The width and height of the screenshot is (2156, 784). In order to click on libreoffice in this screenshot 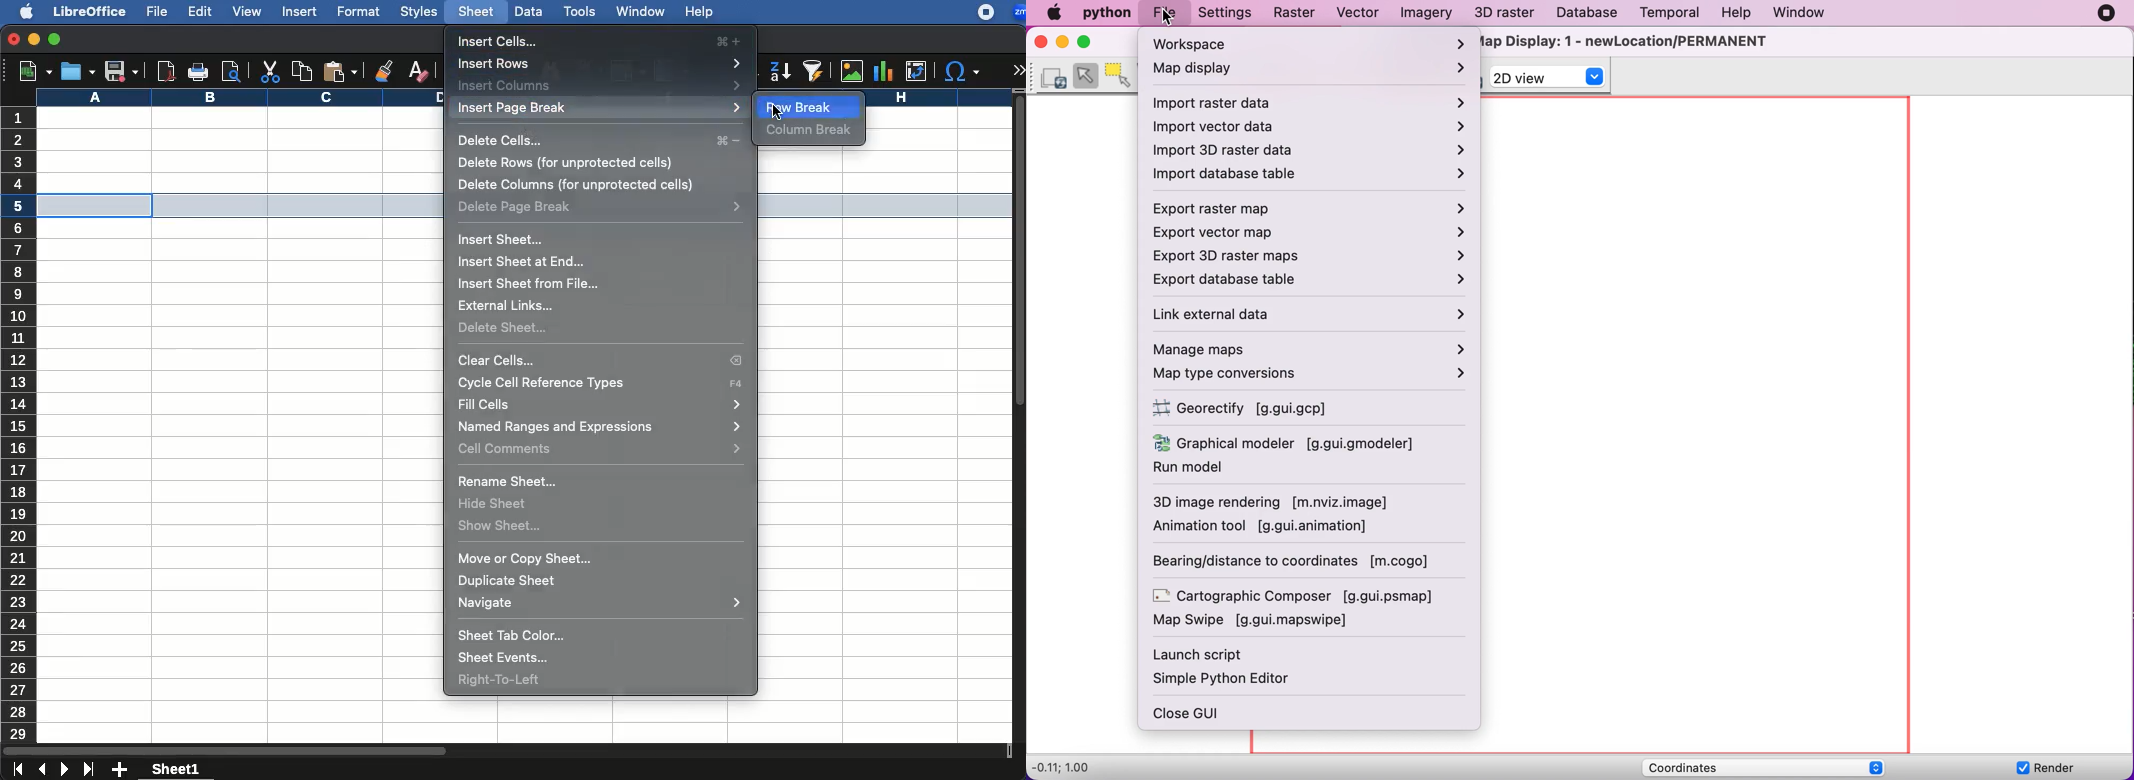, I will do `click(88, 11)`.